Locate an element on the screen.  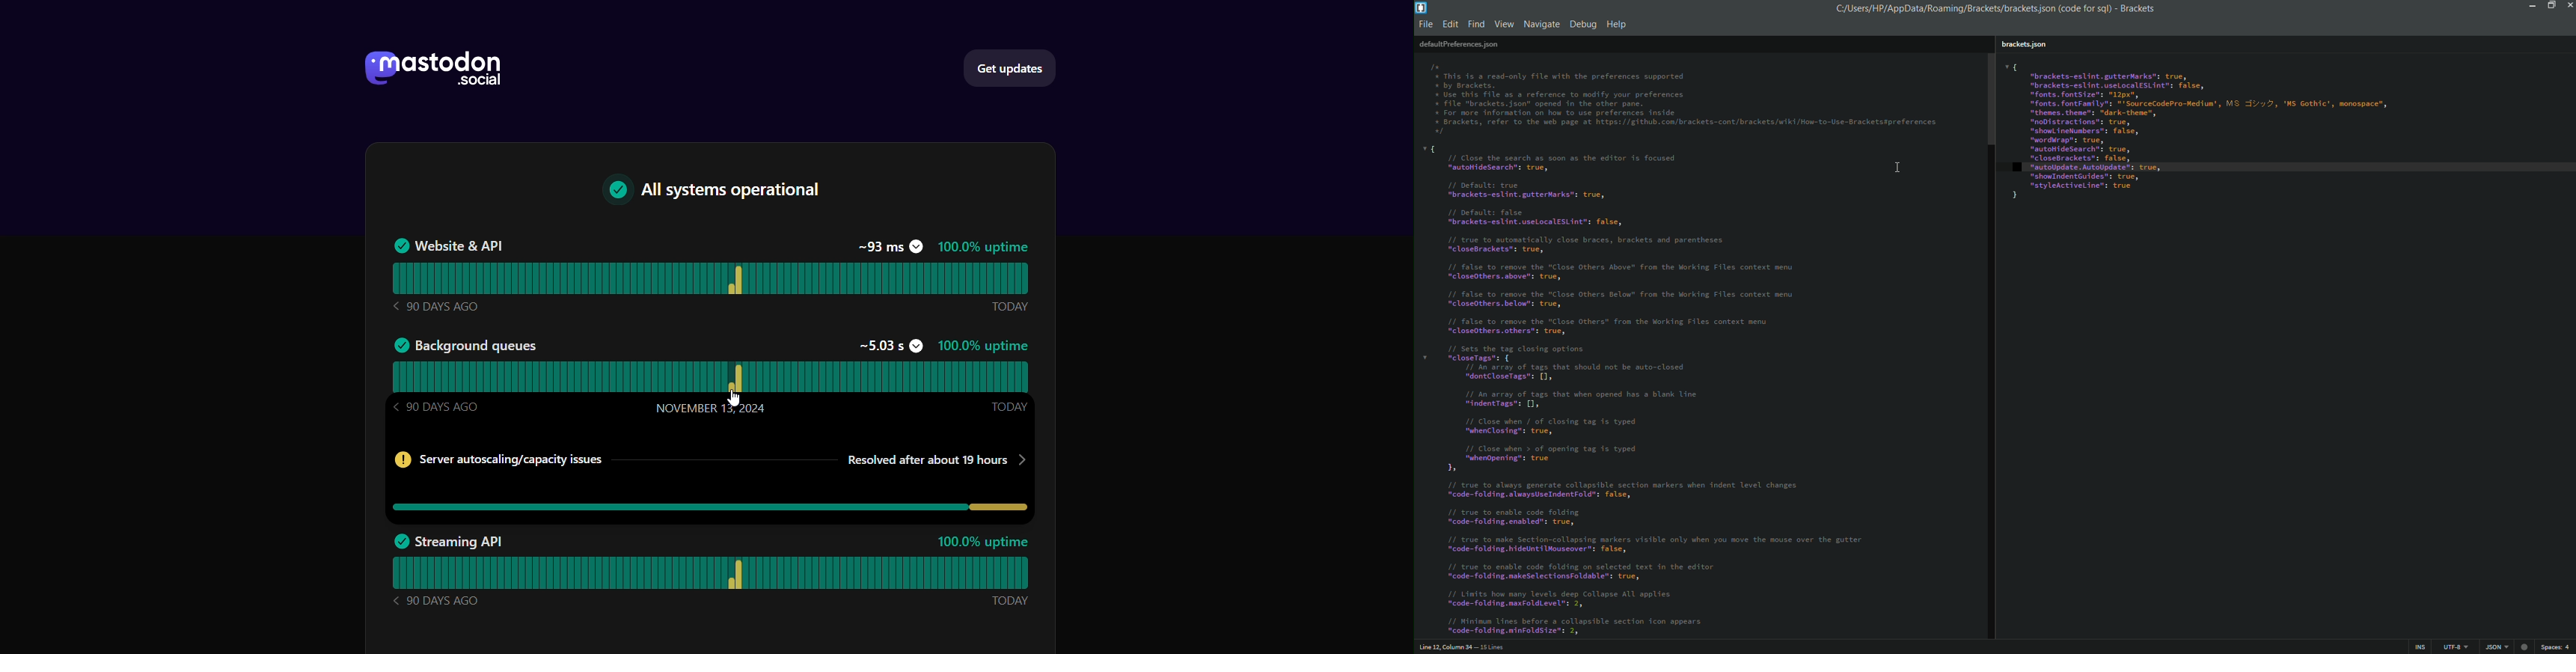
file menu is located at coordinates (1426, 24).